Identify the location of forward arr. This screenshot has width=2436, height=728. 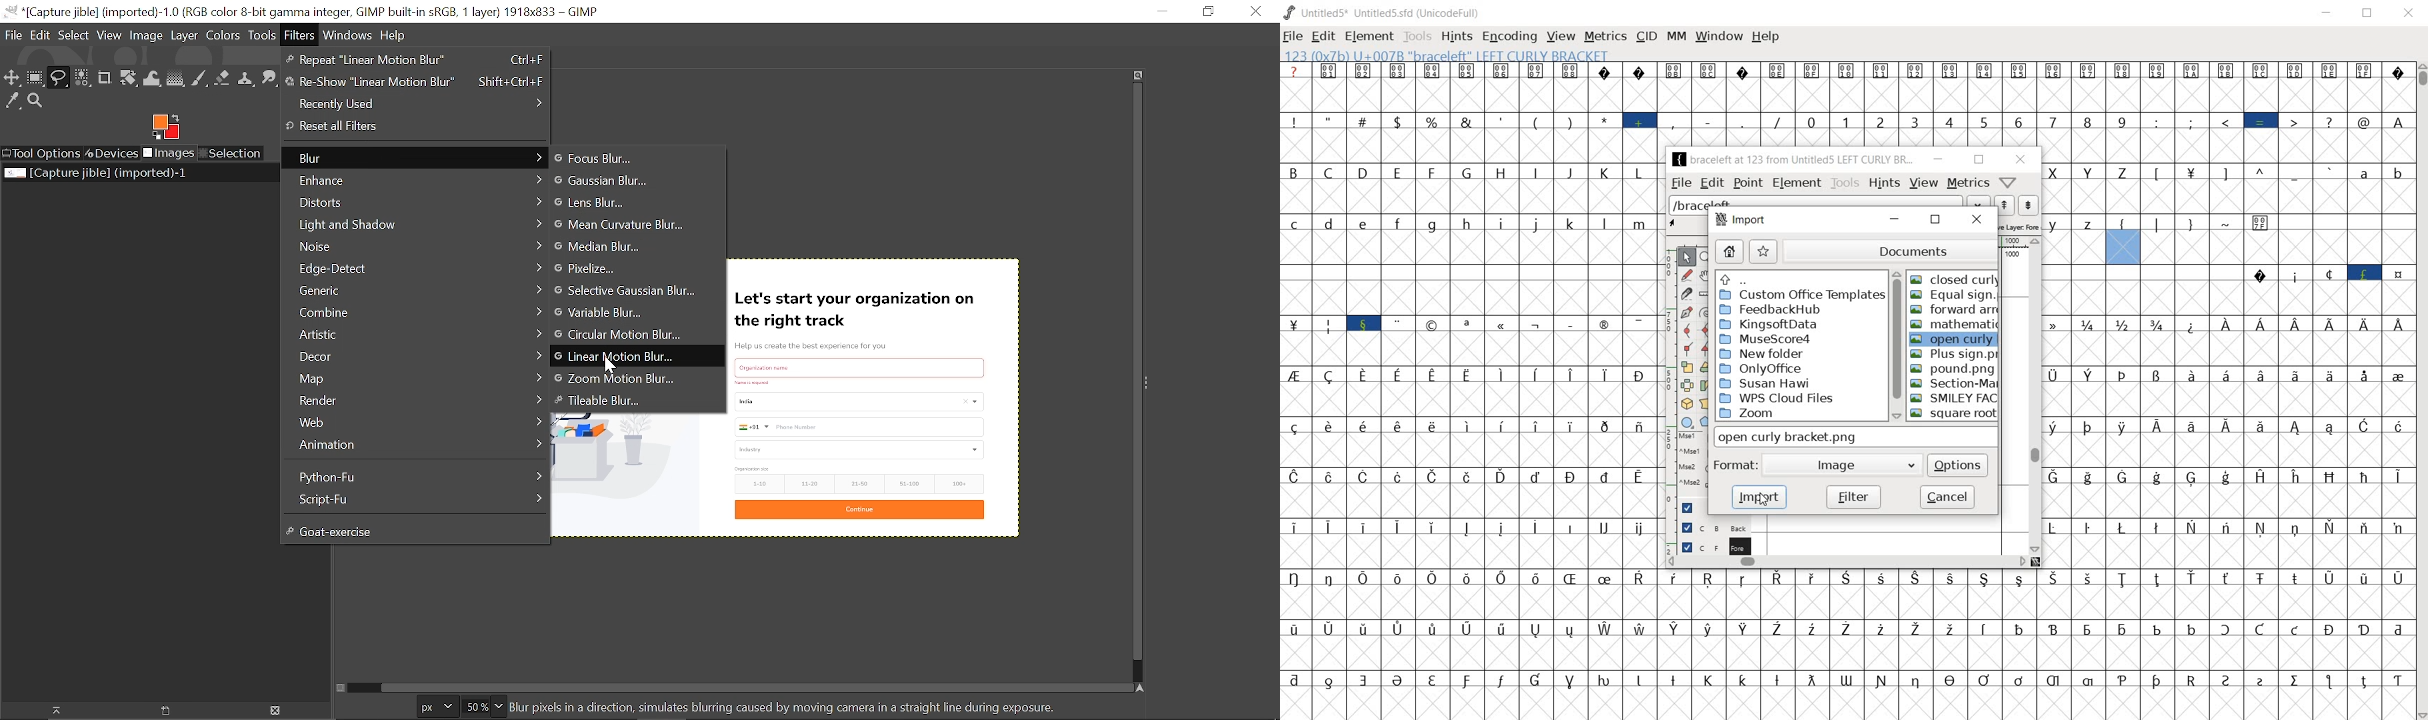
(1956, 310).